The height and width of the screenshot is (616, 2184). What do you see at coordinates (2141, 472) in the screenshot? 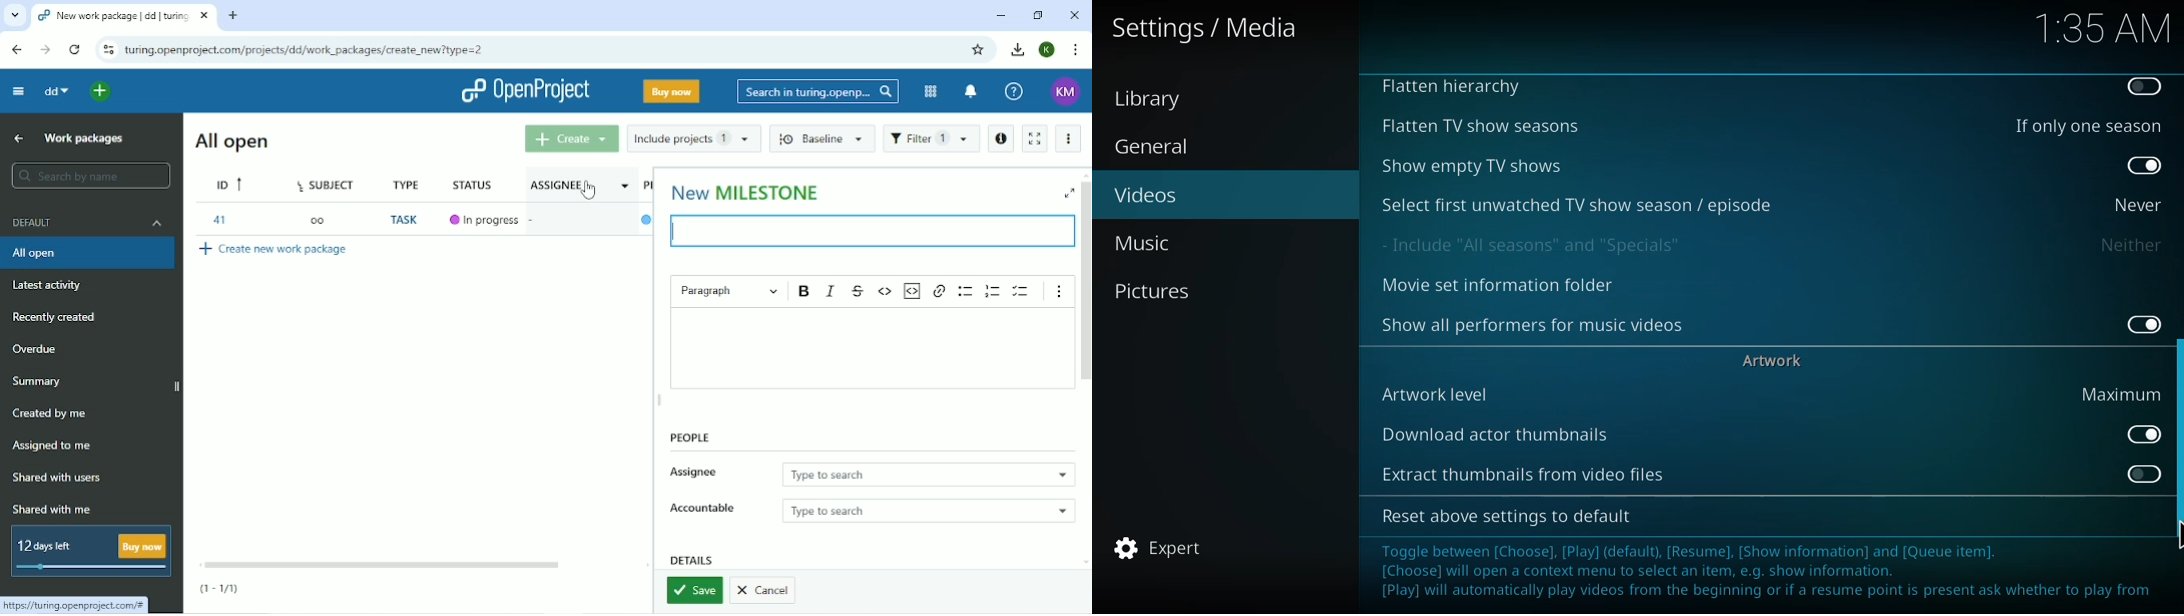
I see `enable` at bounding box center [2141, 472].